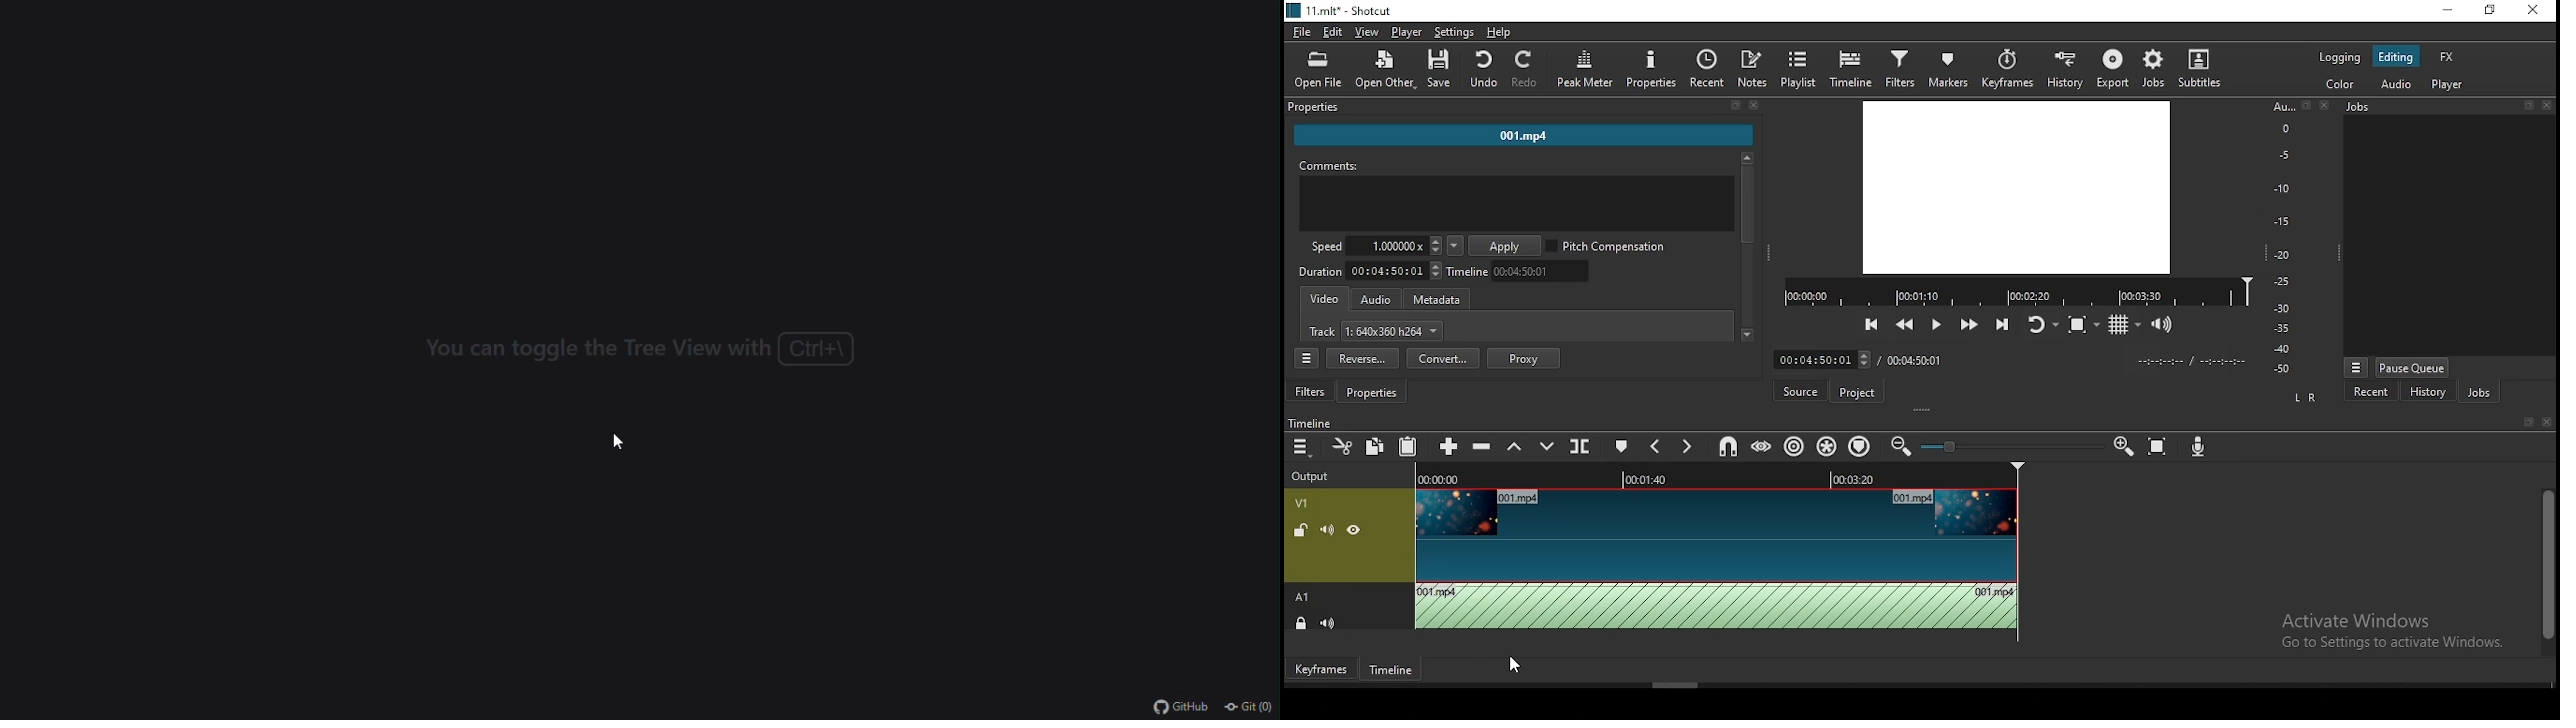 The height and width of the screenshot is (728, 2576). I want to click on Output, so click(1316, 475).